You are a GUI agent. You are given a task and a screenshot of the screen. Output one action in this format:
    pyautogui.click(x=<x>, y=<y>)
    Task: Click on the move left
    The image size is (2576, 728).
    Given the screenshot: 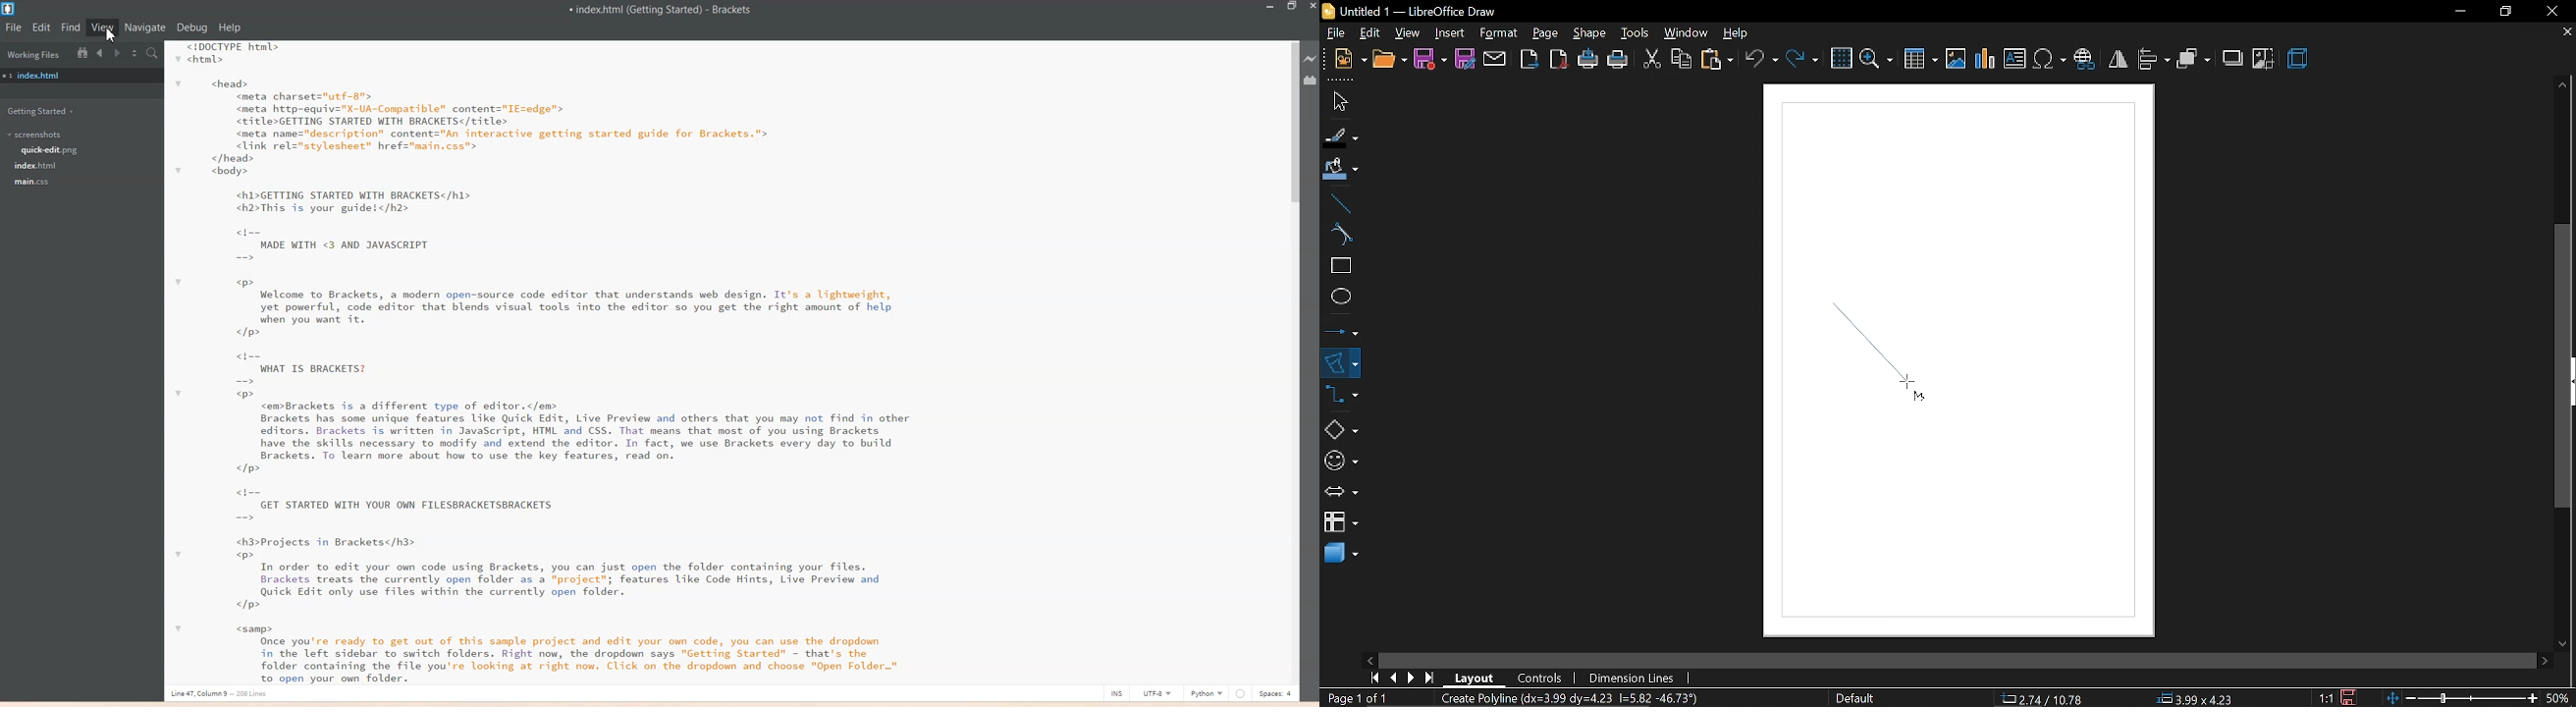 What is the action you would take?
    pyautogui.click(x=1369, y=659)
    